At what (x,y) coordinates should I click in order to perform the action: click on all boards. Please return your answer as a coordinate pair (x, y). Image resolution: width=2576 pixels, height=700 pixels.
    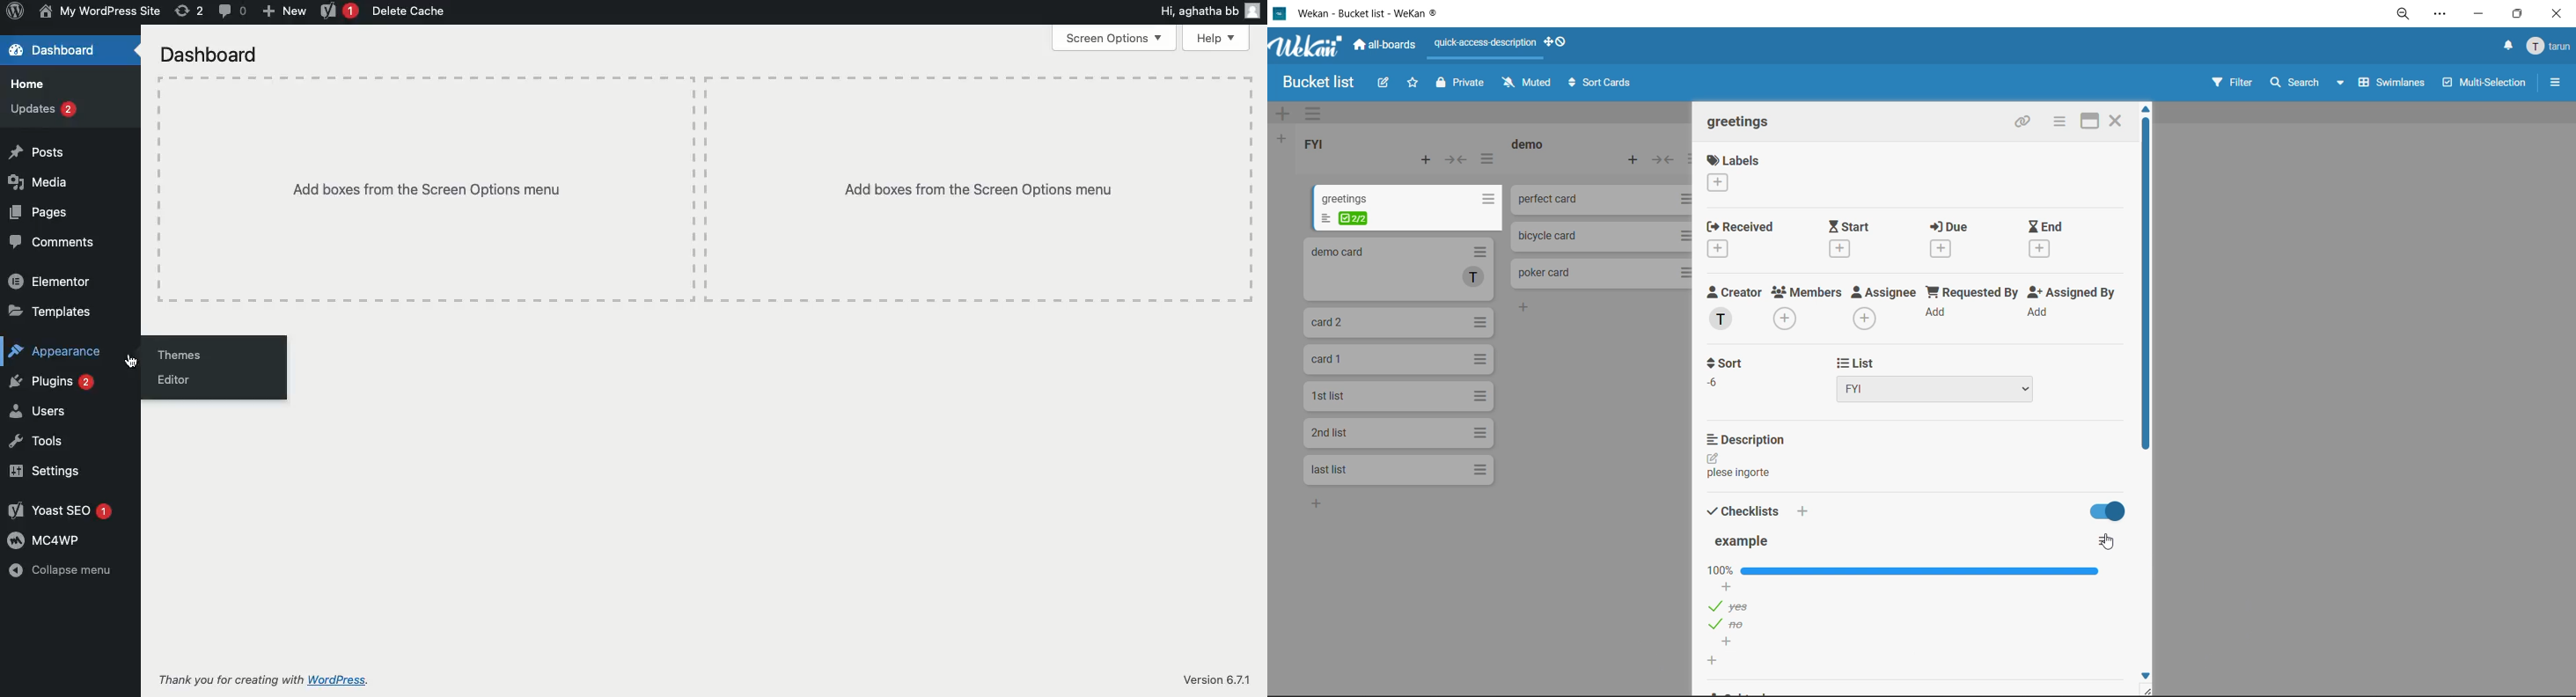
    Looking at the image, I should click on (1390, 48).